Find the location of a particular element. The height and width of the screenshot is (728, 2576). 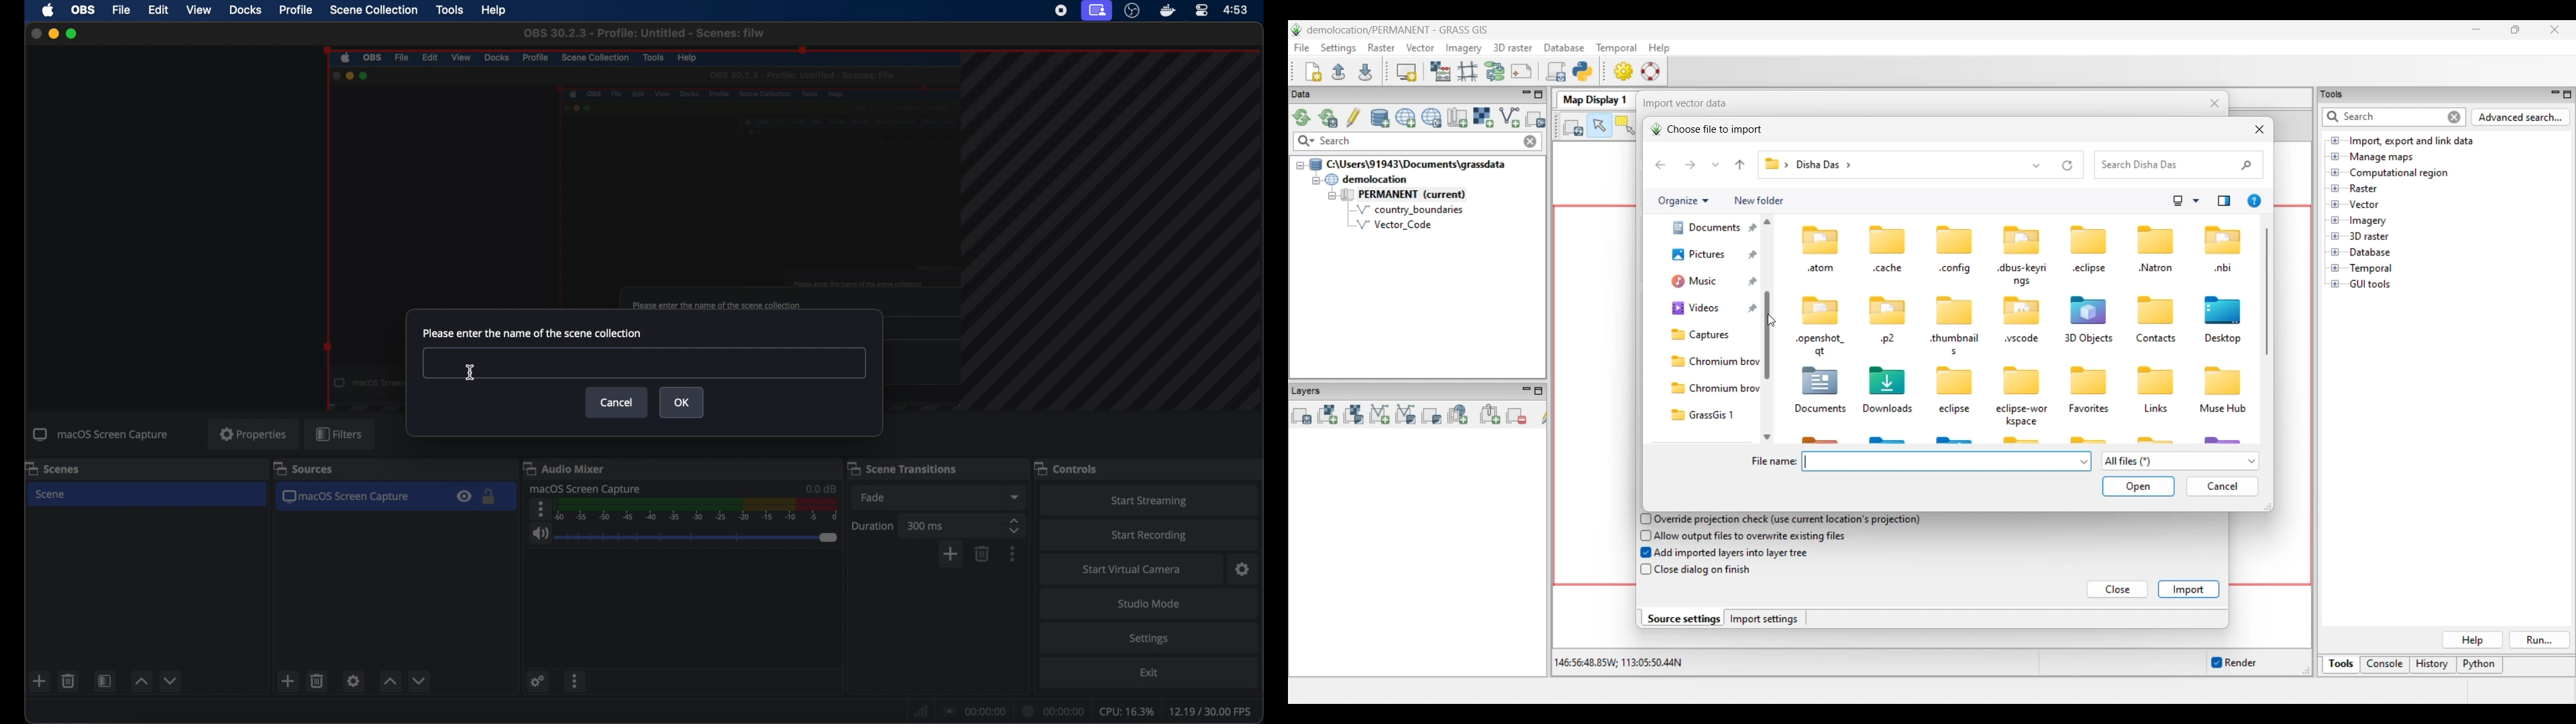

more options is located at coordinates (539, 509).